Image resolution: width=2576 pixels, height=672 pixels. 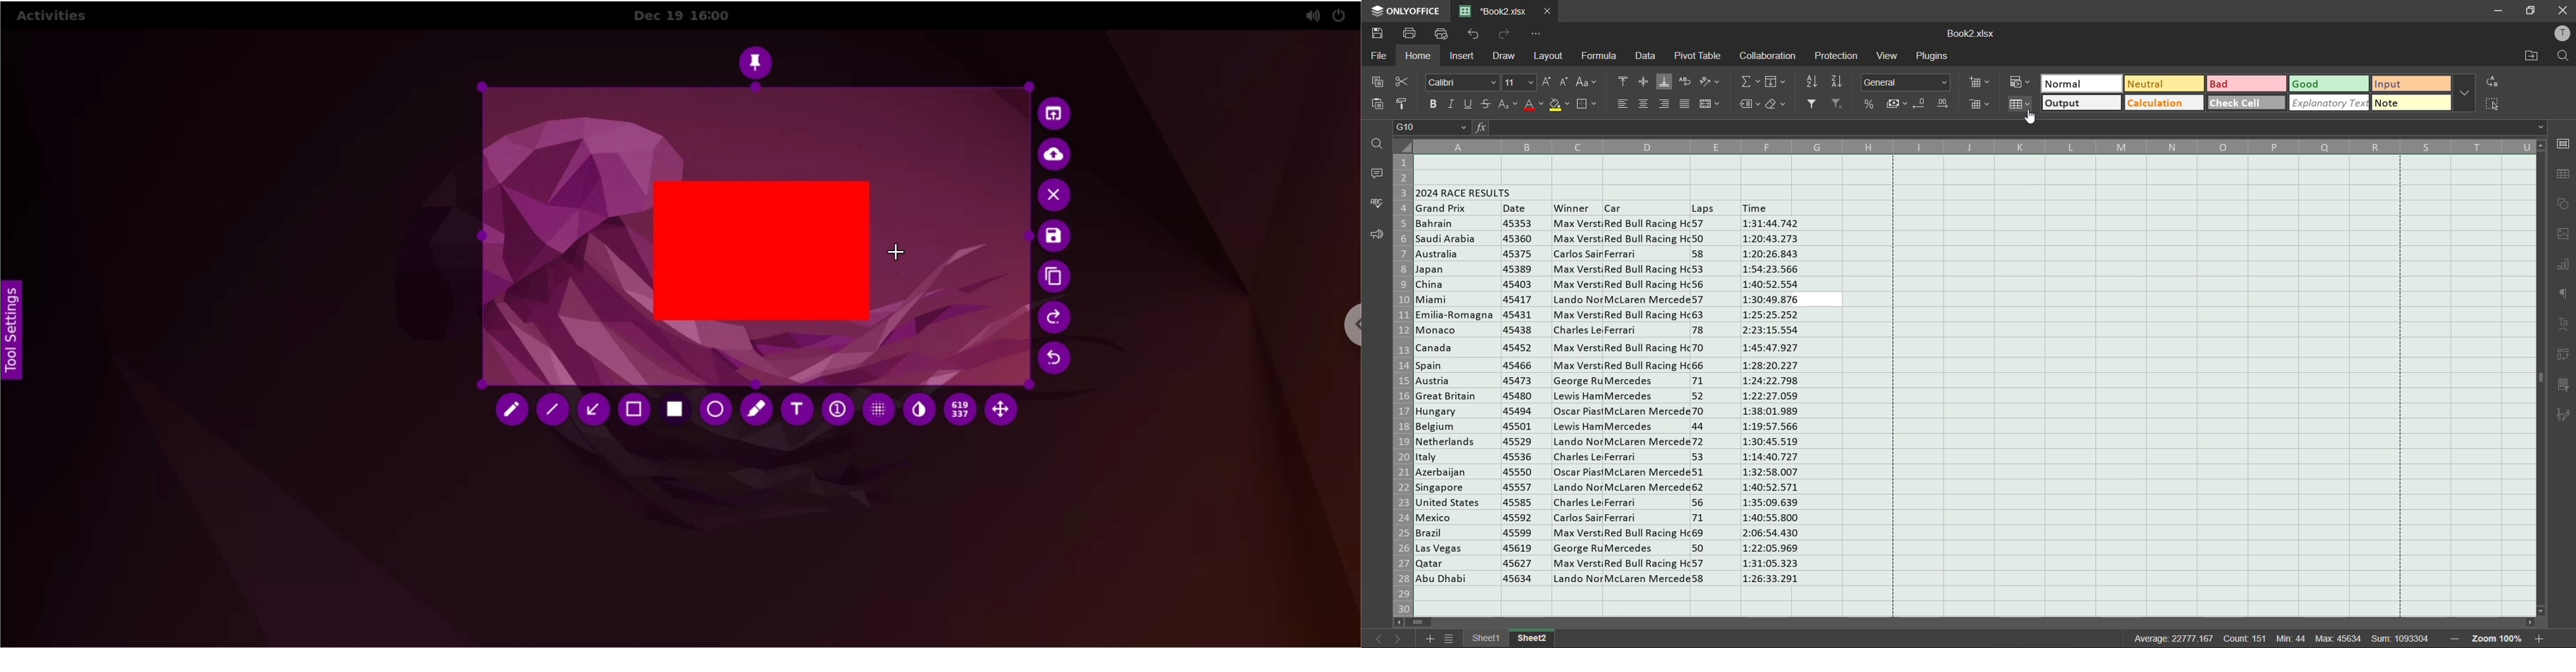 What do you see at coordinates (2535, 58) in the screenshot?
I see `open location` at bounding box center [2535, 58].